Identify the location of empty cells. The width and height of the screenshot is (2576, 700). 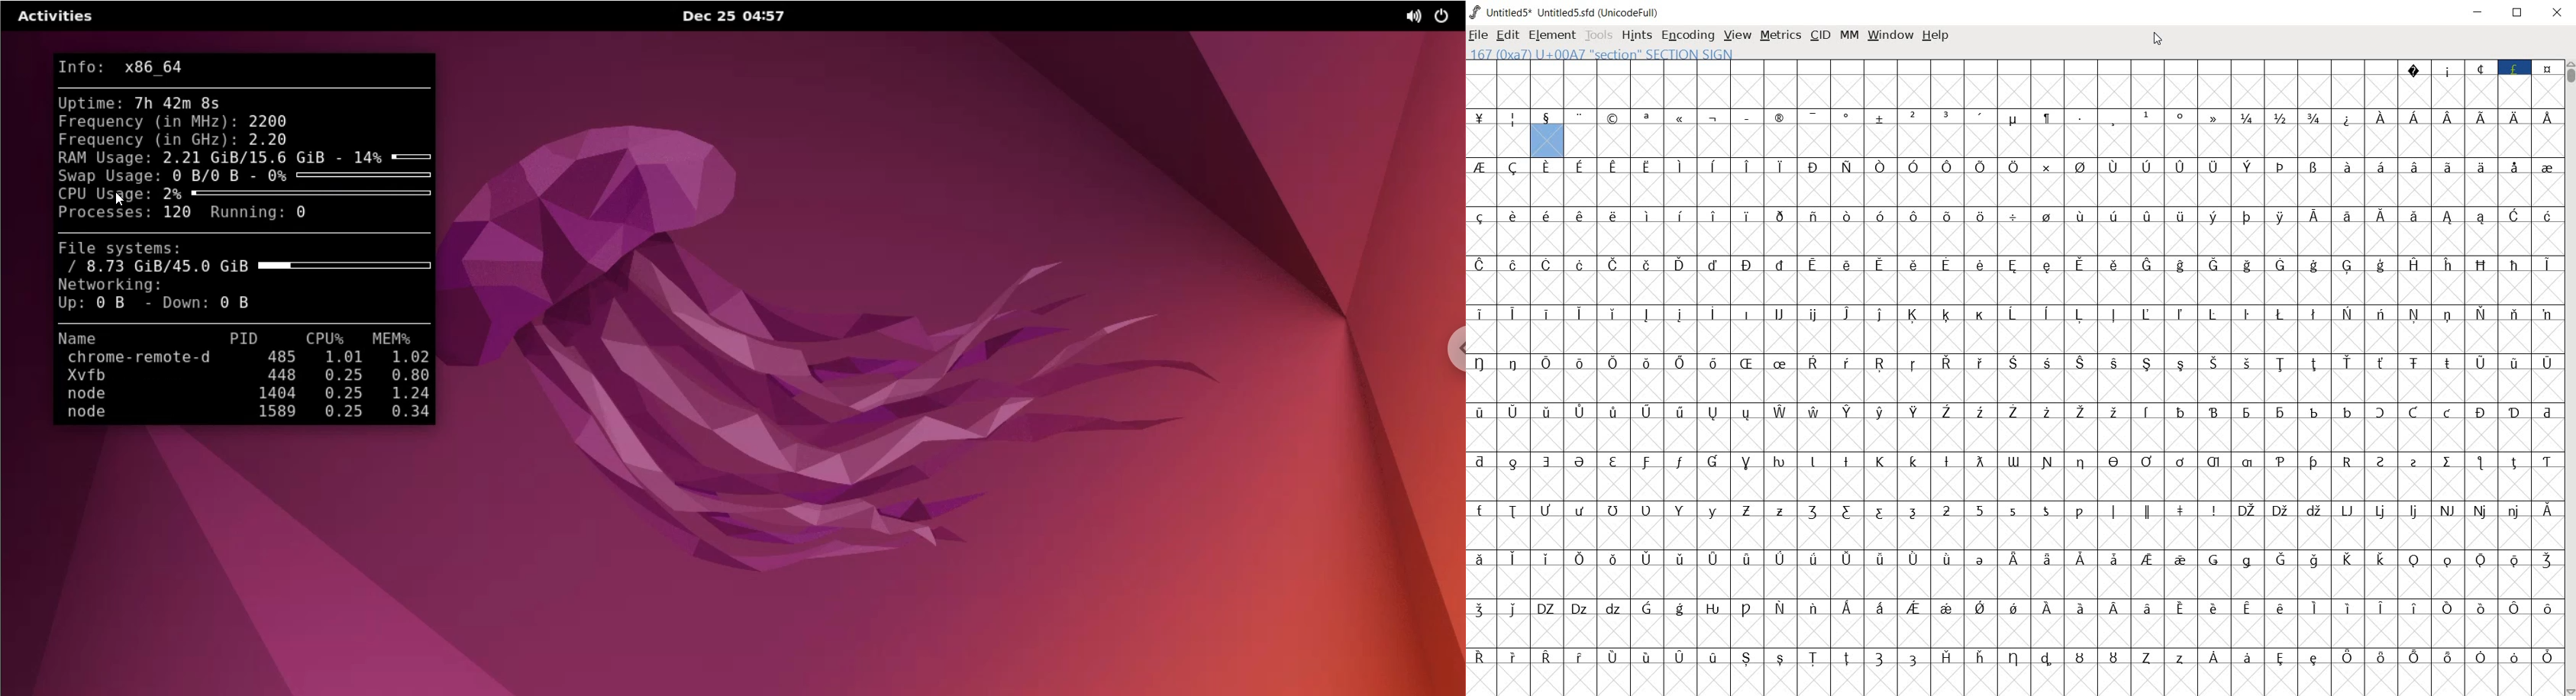
(1499, 142).